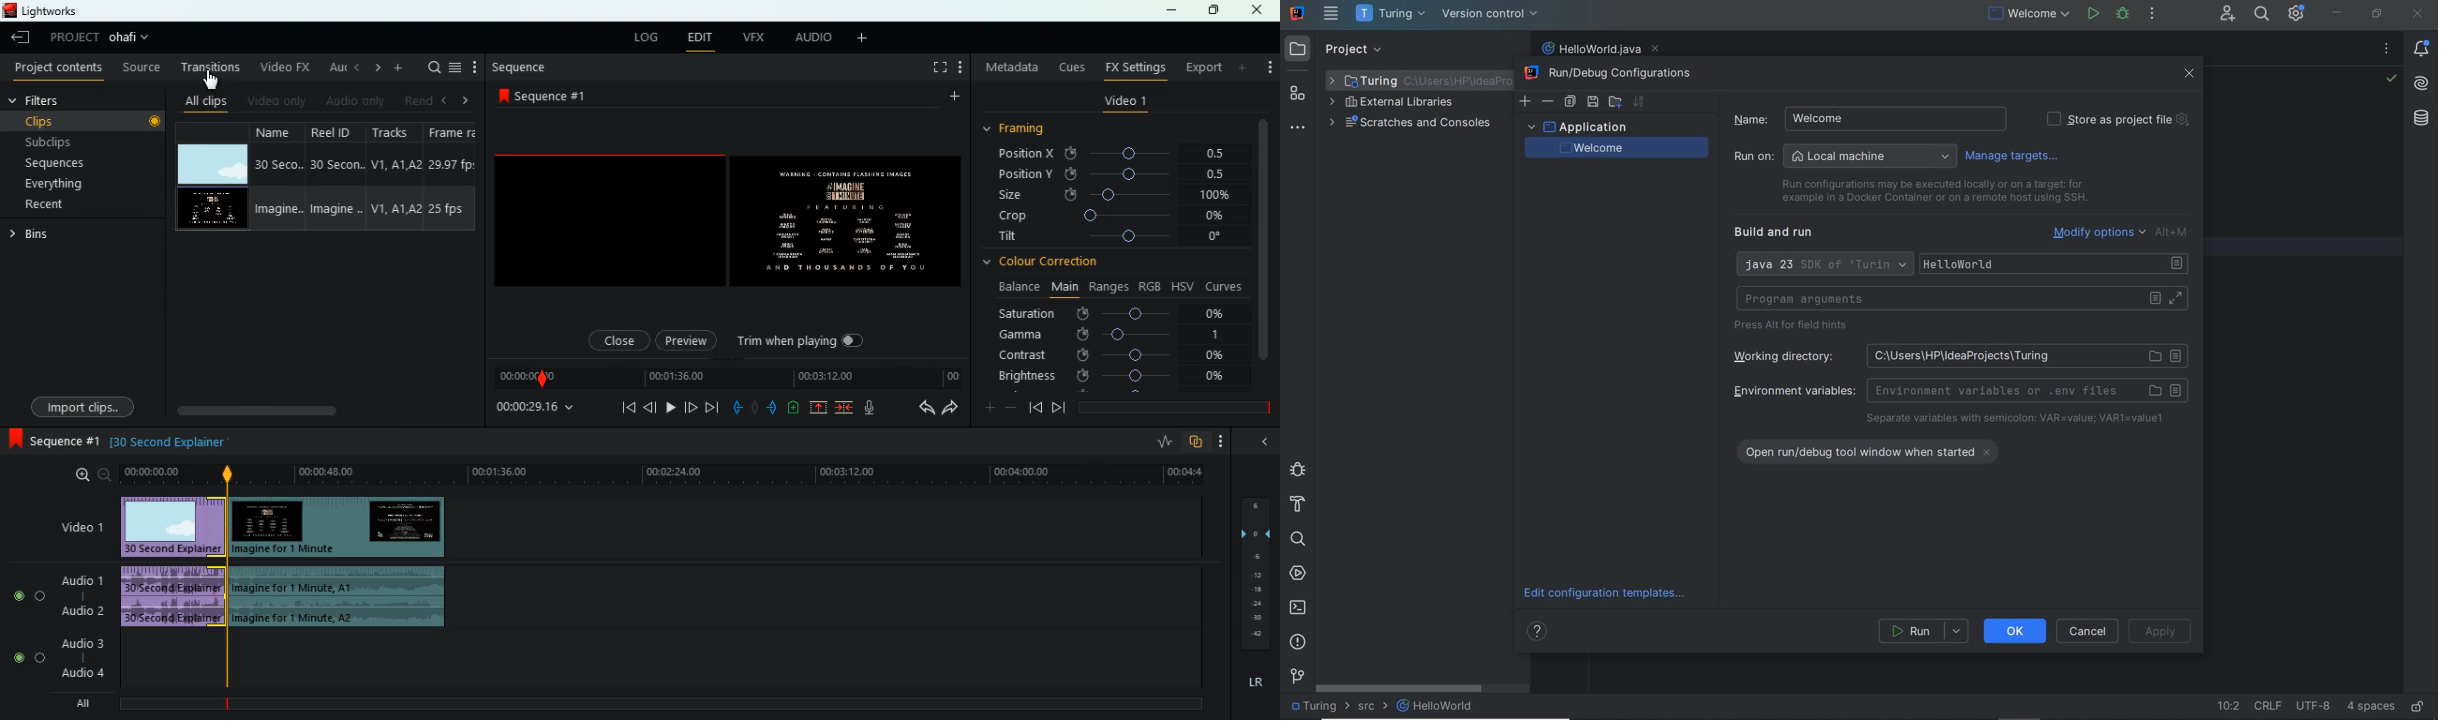 The height and width of the screenshot is (728, 2464). Describe the element at coordinates (211, 164) in the screenshot. I see `video` at that location.